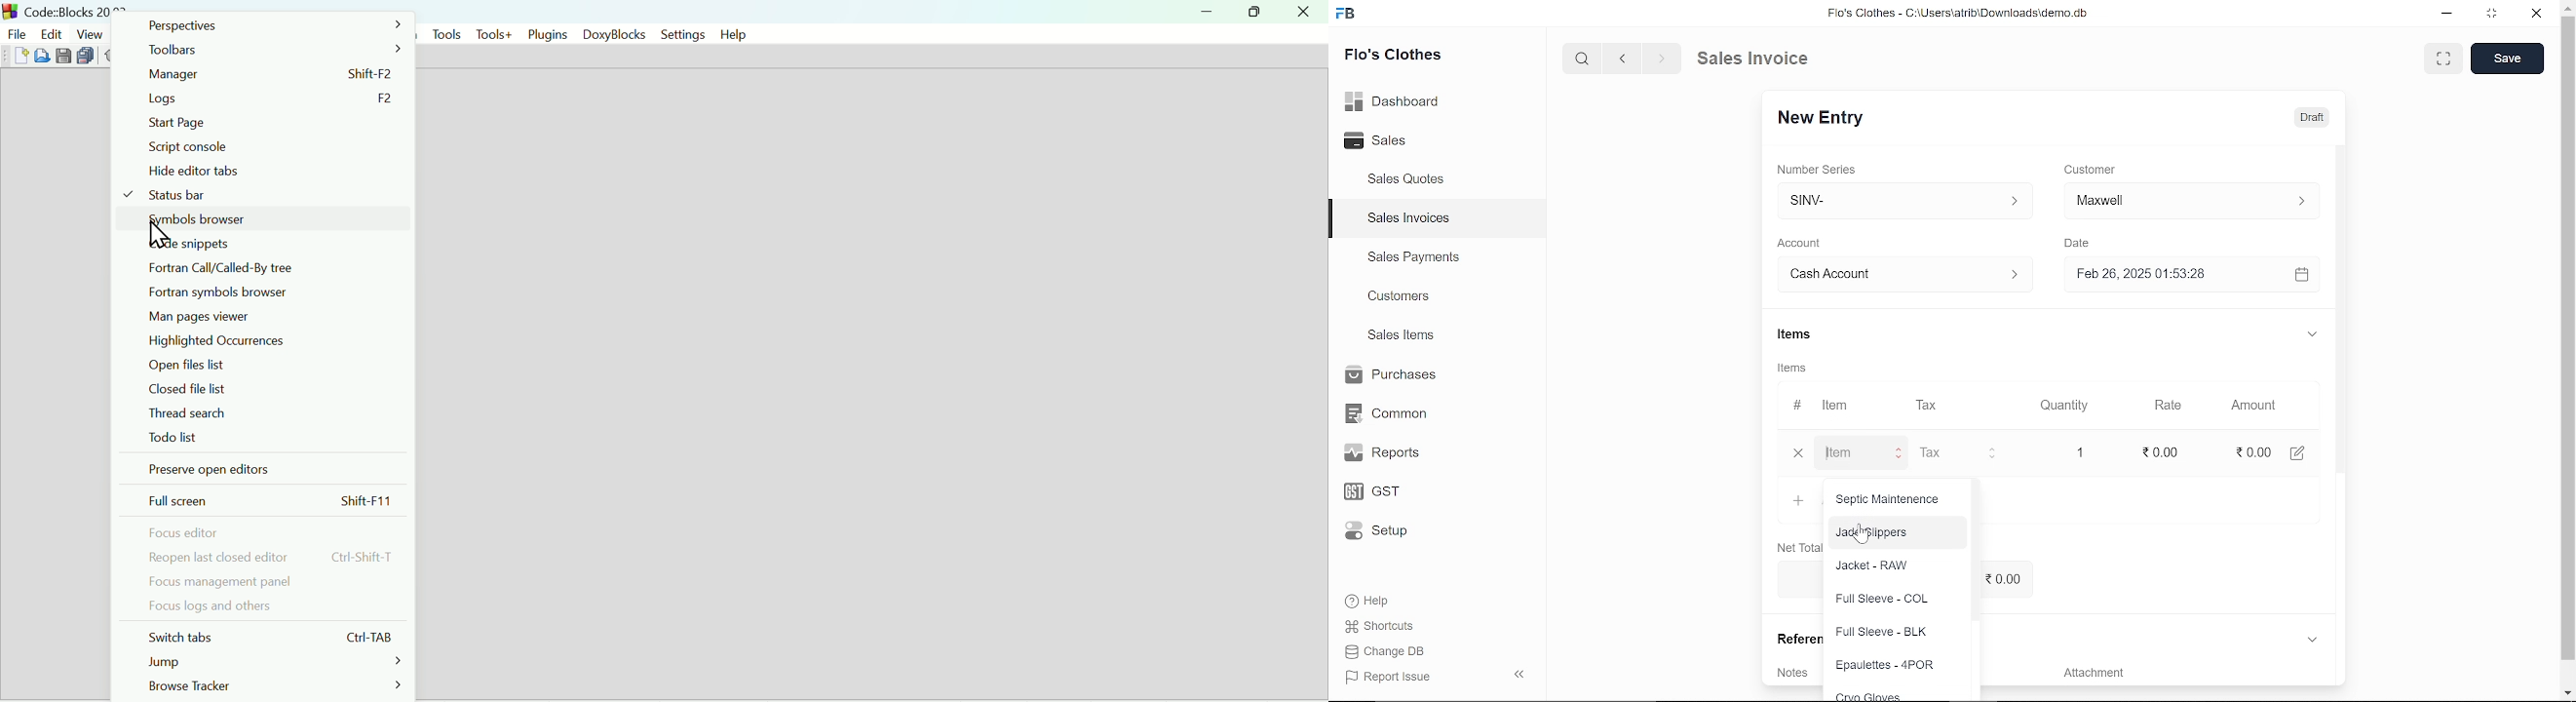 This screenshot has height=728, width=2576. I want to click on Fortran call/called  by tree, so click(269, 268).